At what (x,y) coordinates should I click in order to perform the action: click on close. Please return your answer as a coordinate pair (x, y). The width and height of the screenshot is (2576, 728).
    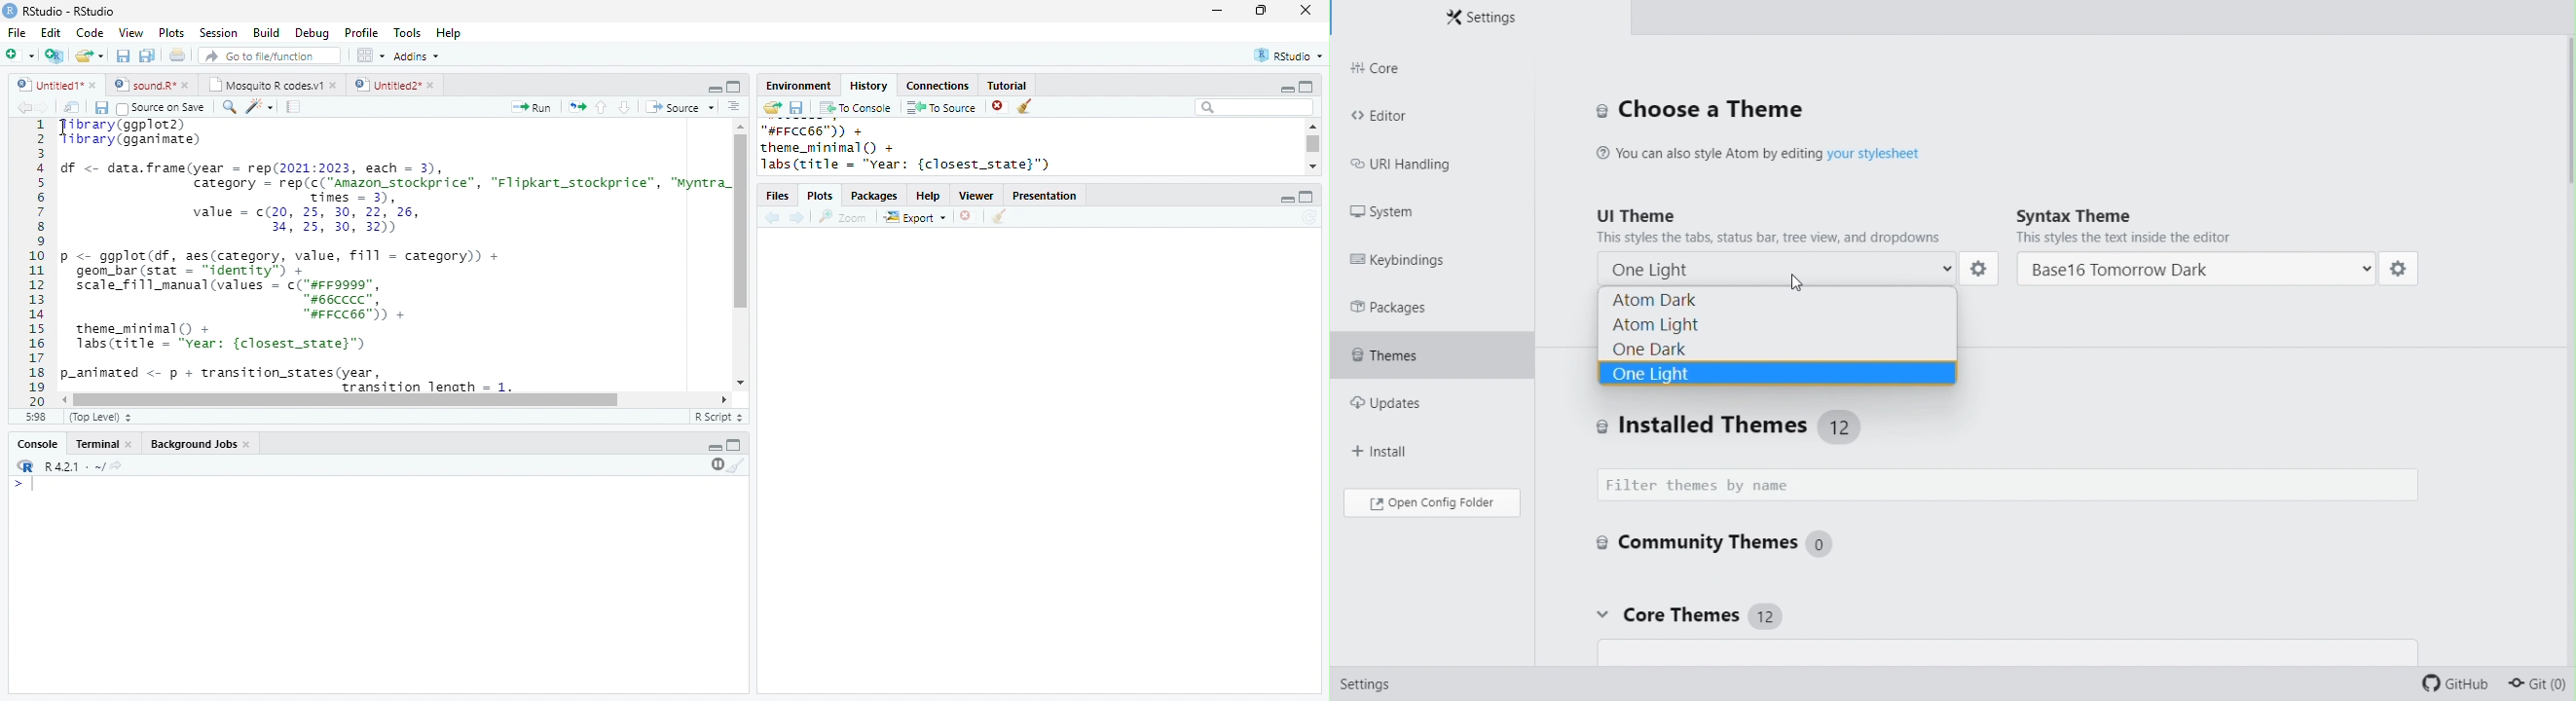
    Looking at the image, I should click on (335, 87).